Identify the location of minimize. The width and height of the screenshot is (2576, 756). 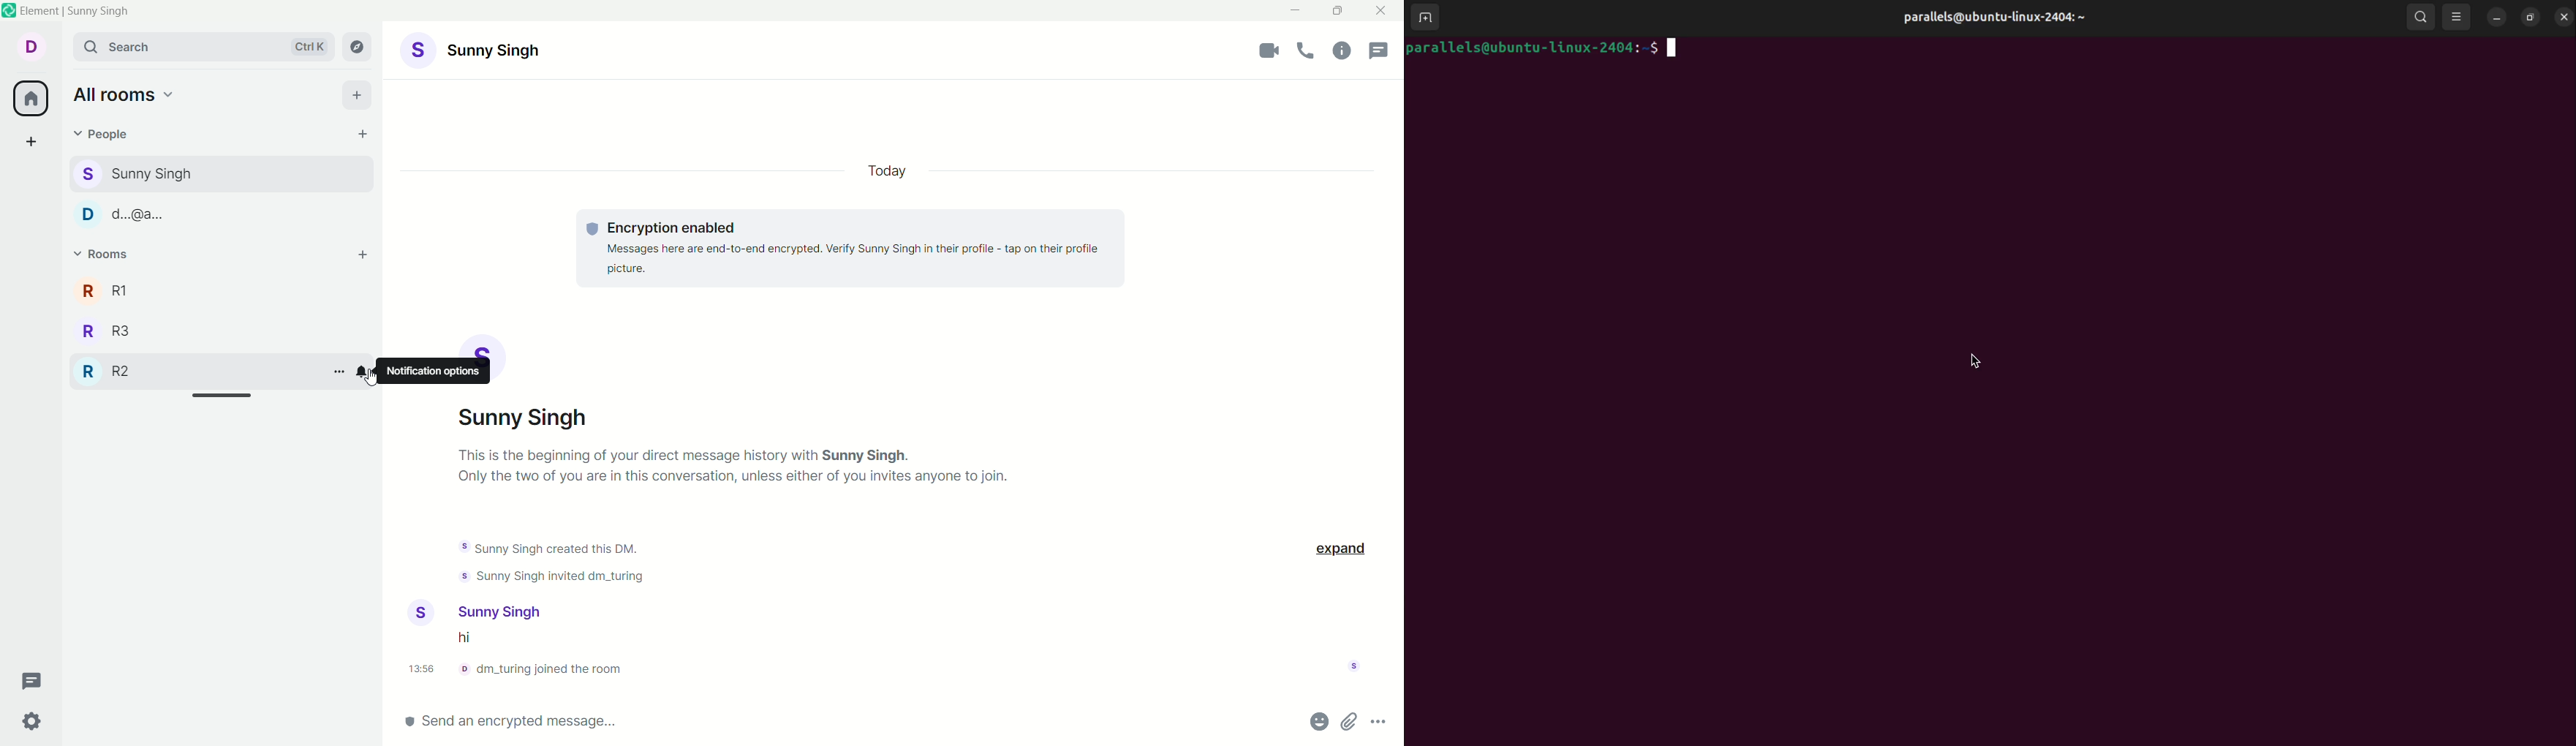
(1293, 12).